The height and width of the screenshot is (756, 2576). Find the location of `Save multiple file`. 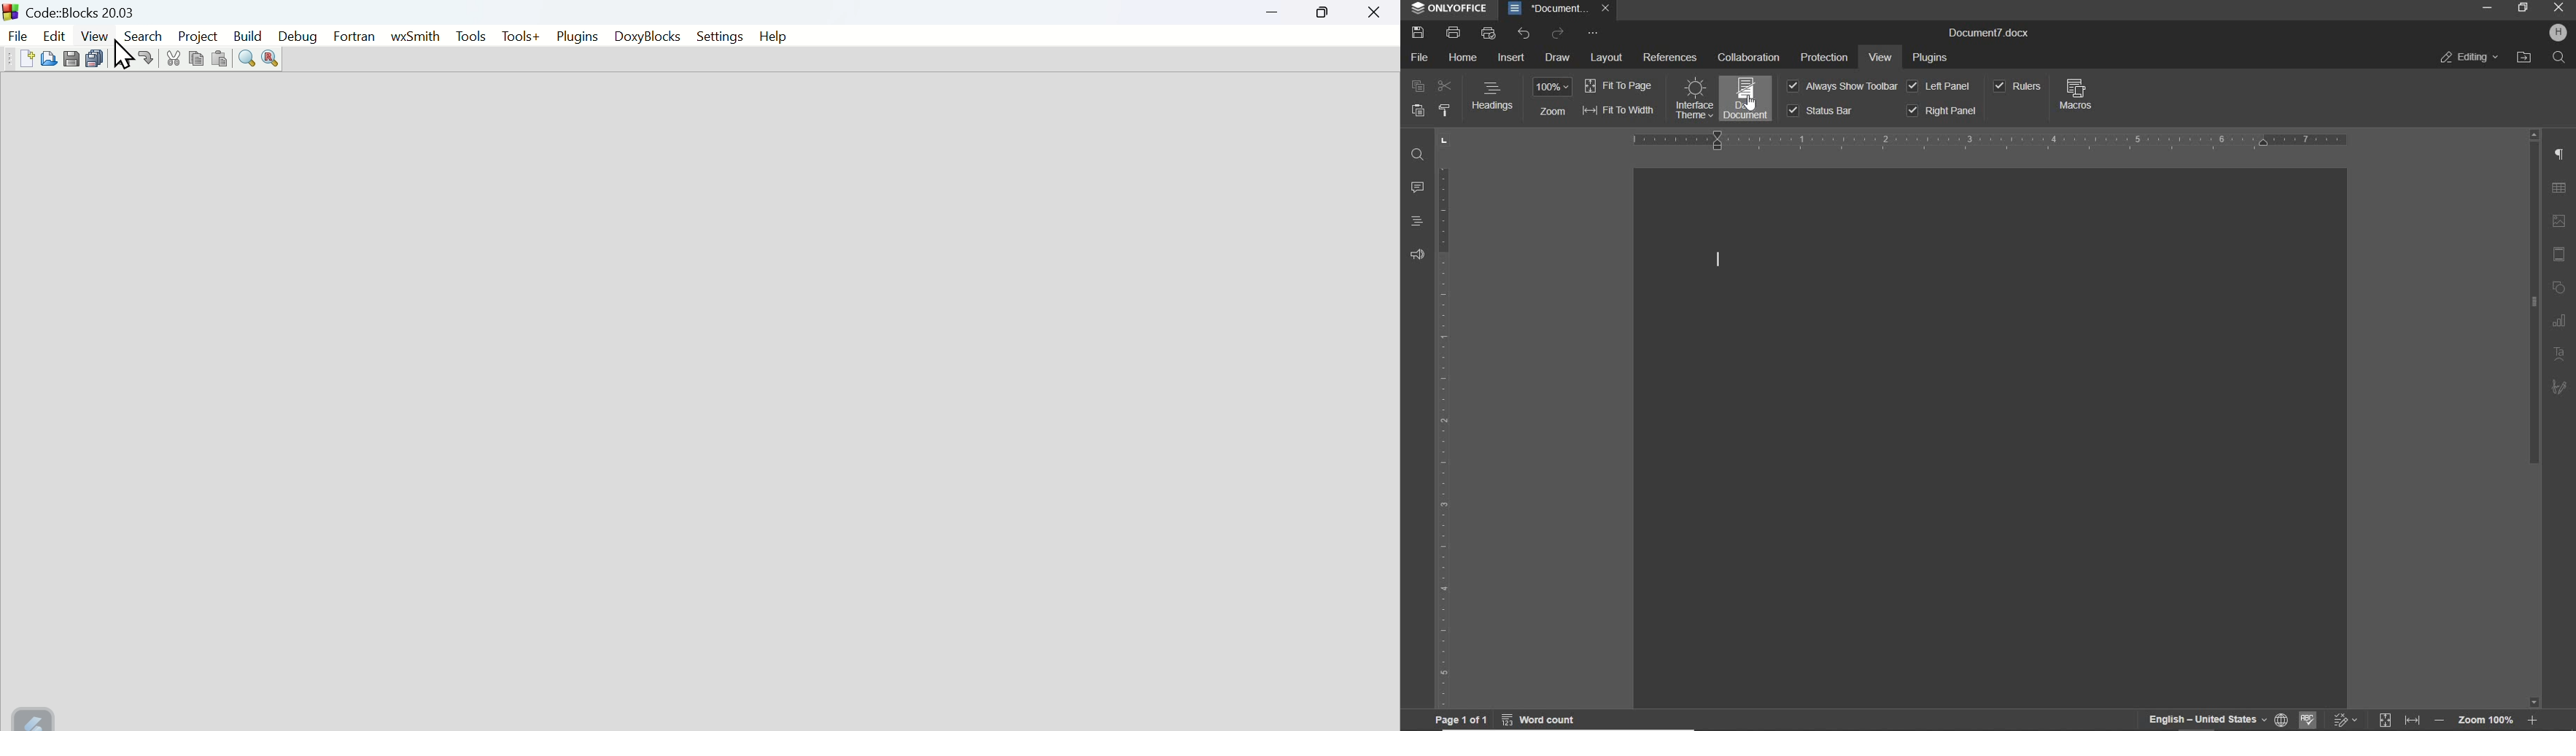

Save multiple file is located at coordinates (96, 58).